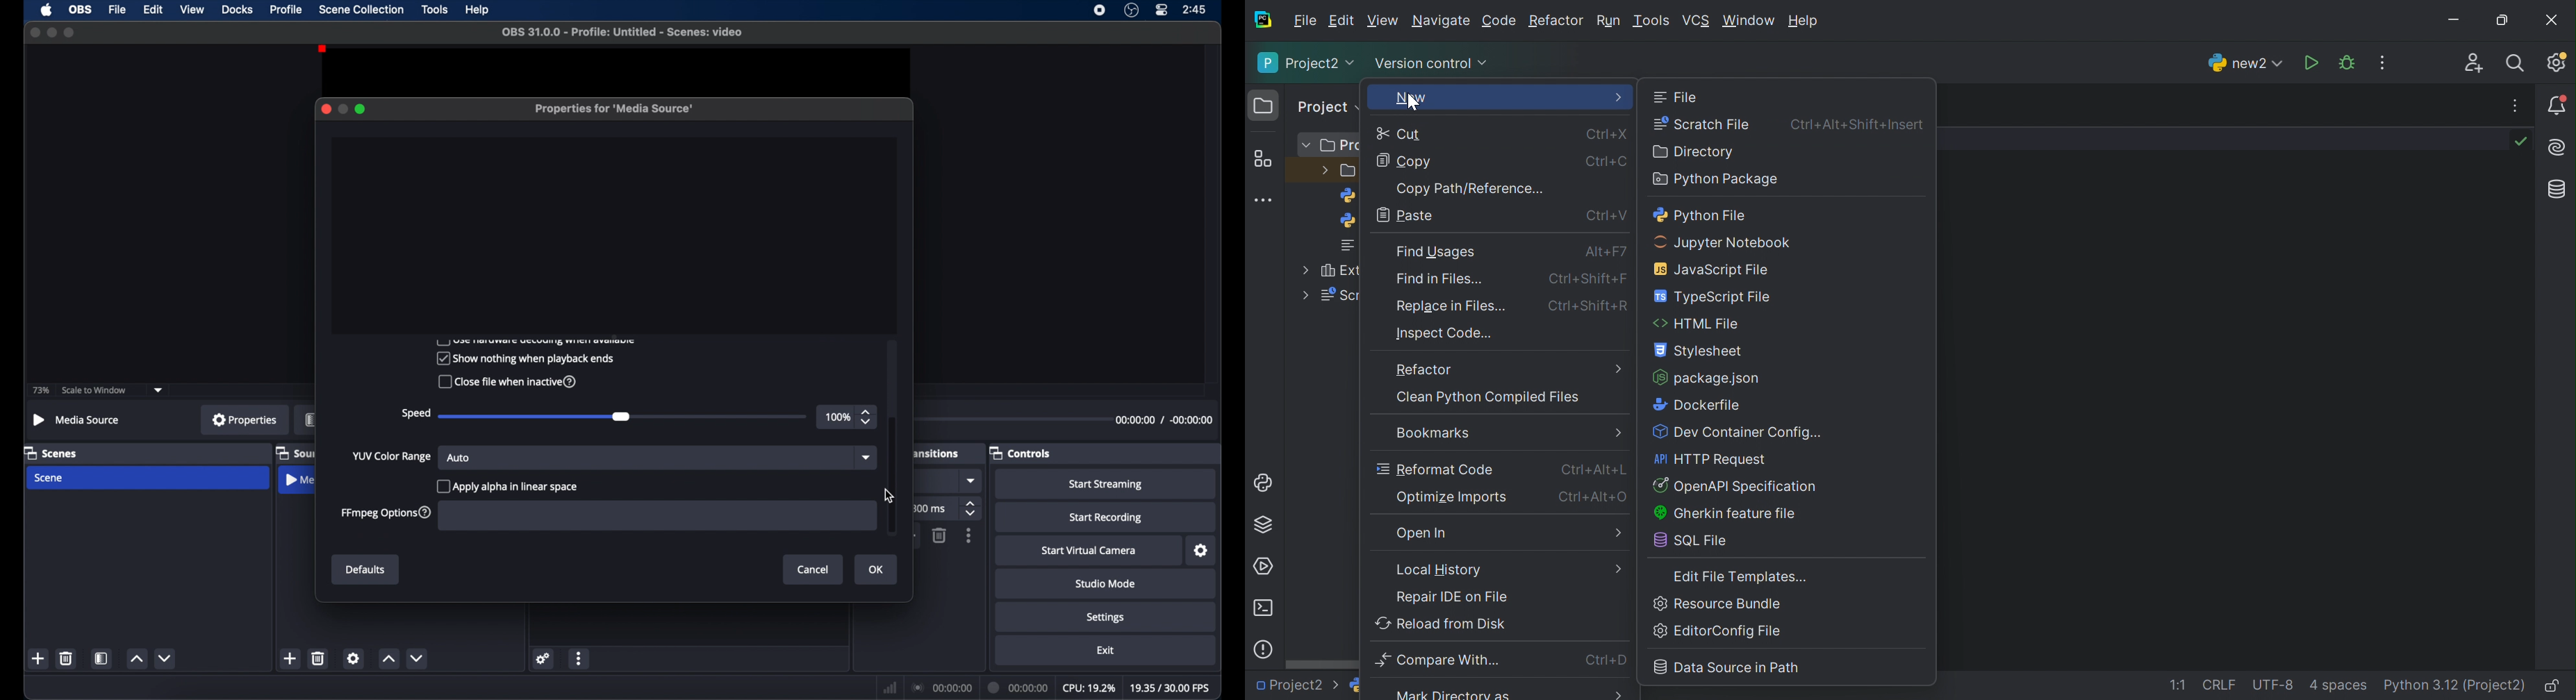 The image size is (2576, 700). I want to click on screen recorder icon, so click(1100, 10).